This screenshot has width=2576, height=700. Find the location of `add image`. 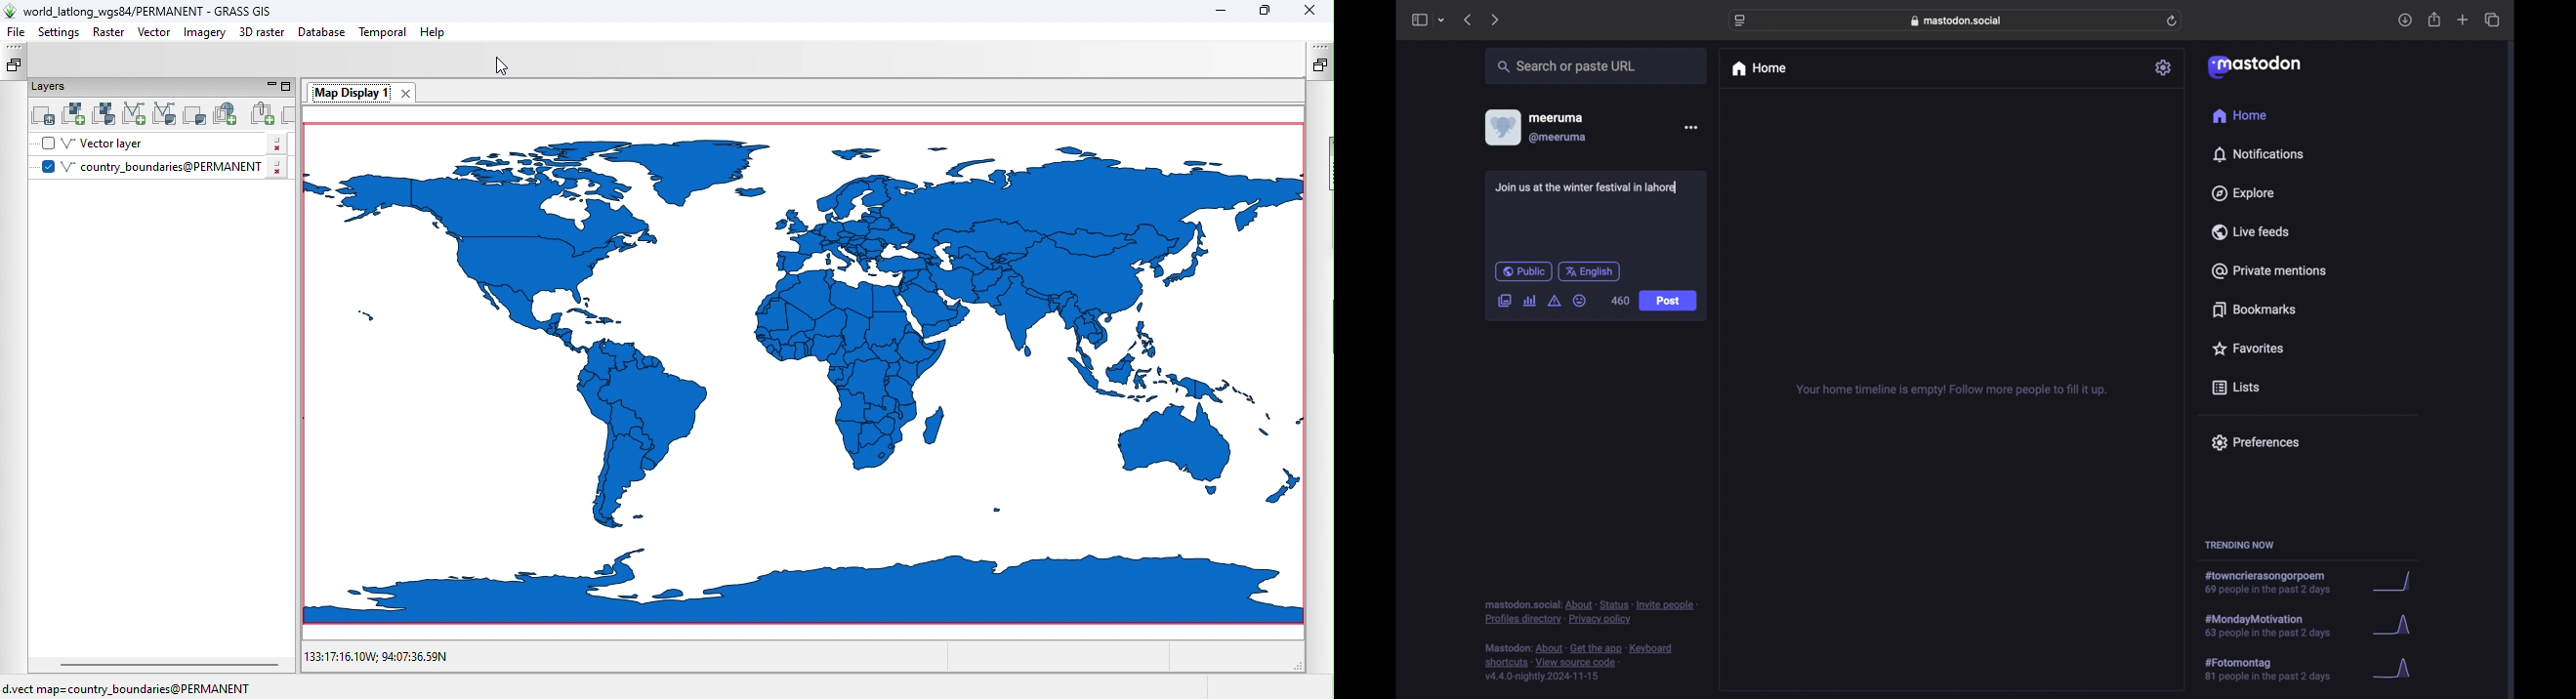

add image is located at coordinates (1504, 302).